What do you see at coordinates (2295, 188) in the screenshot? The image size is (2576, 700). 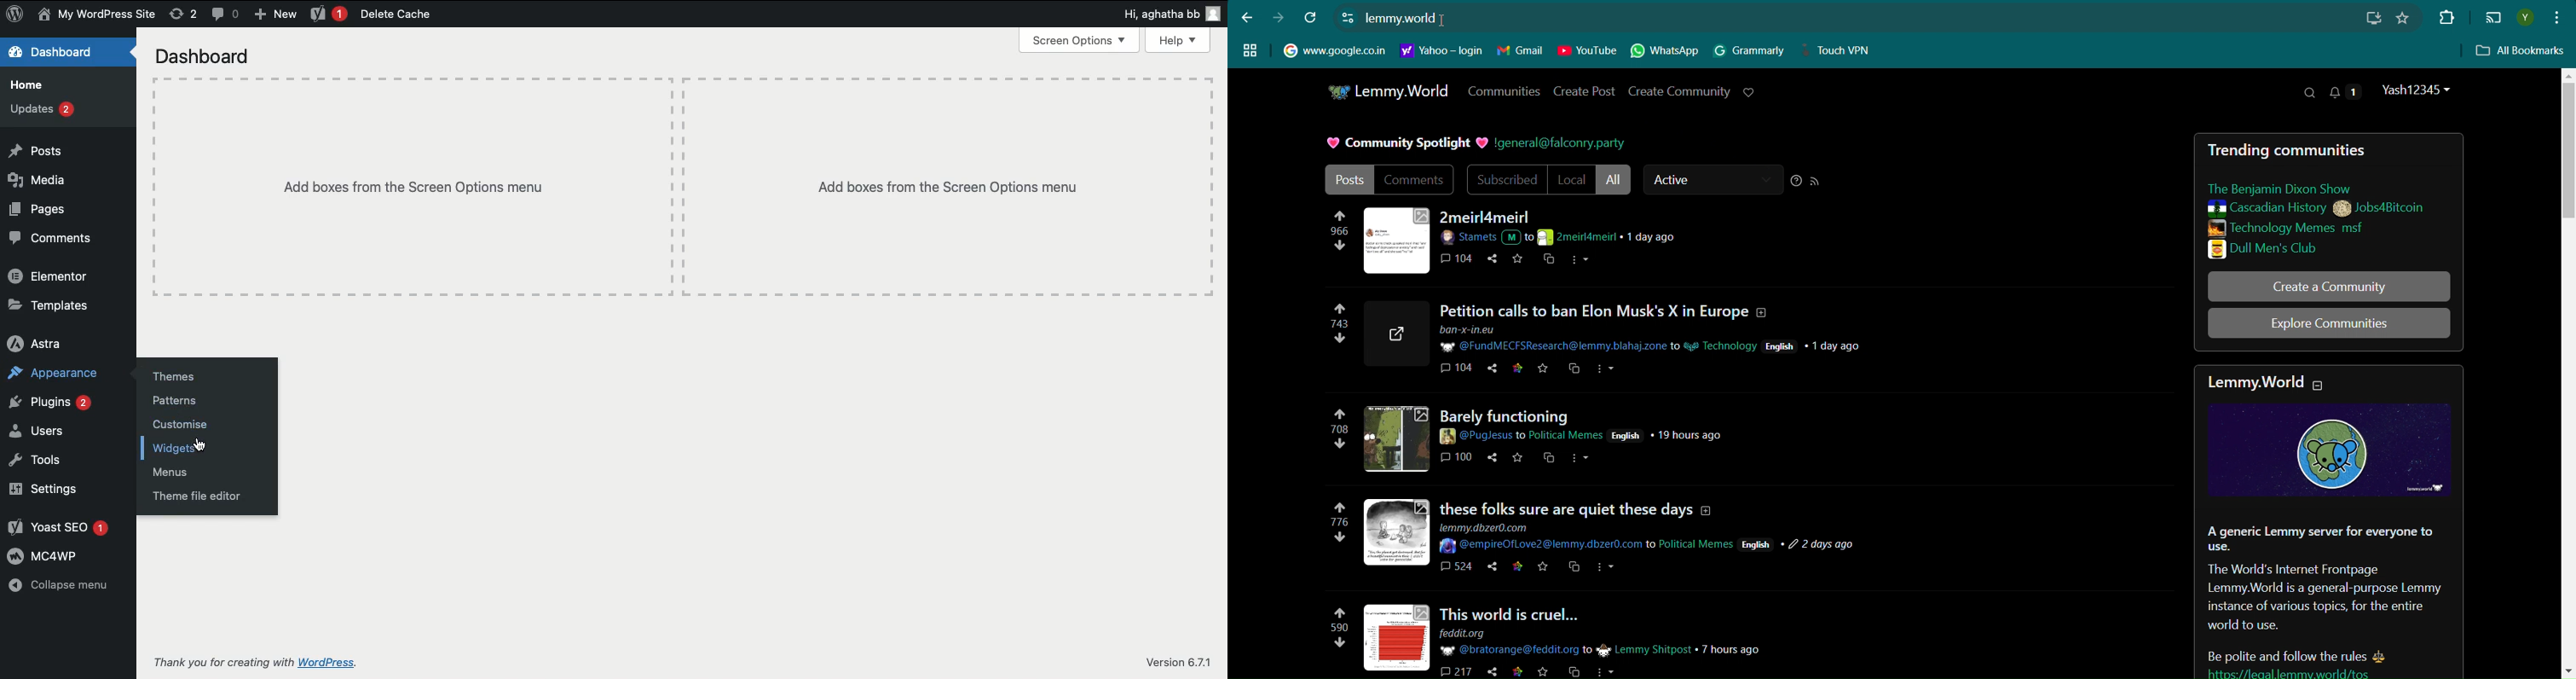 I see `The Benjamin Dixon Show` at bounding box center [2295, 188].